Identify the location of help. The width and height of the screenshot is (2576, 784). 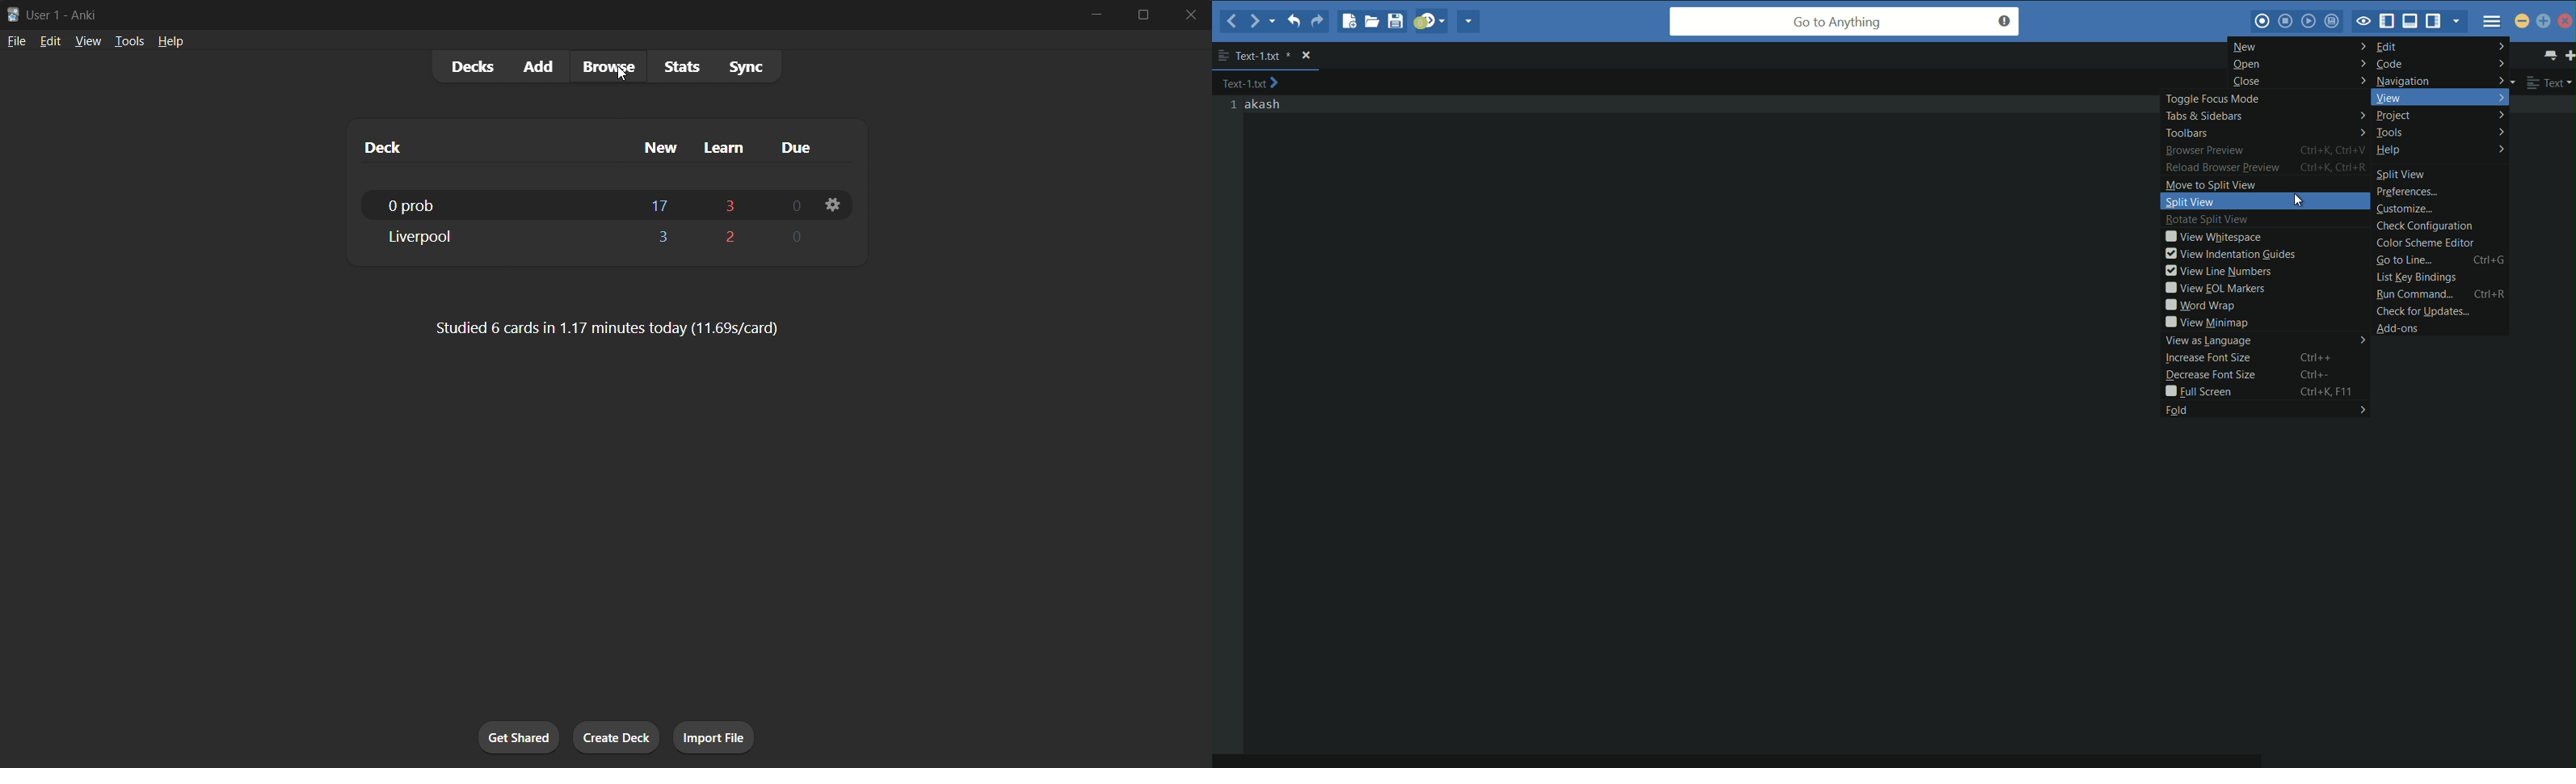
(170, 42).